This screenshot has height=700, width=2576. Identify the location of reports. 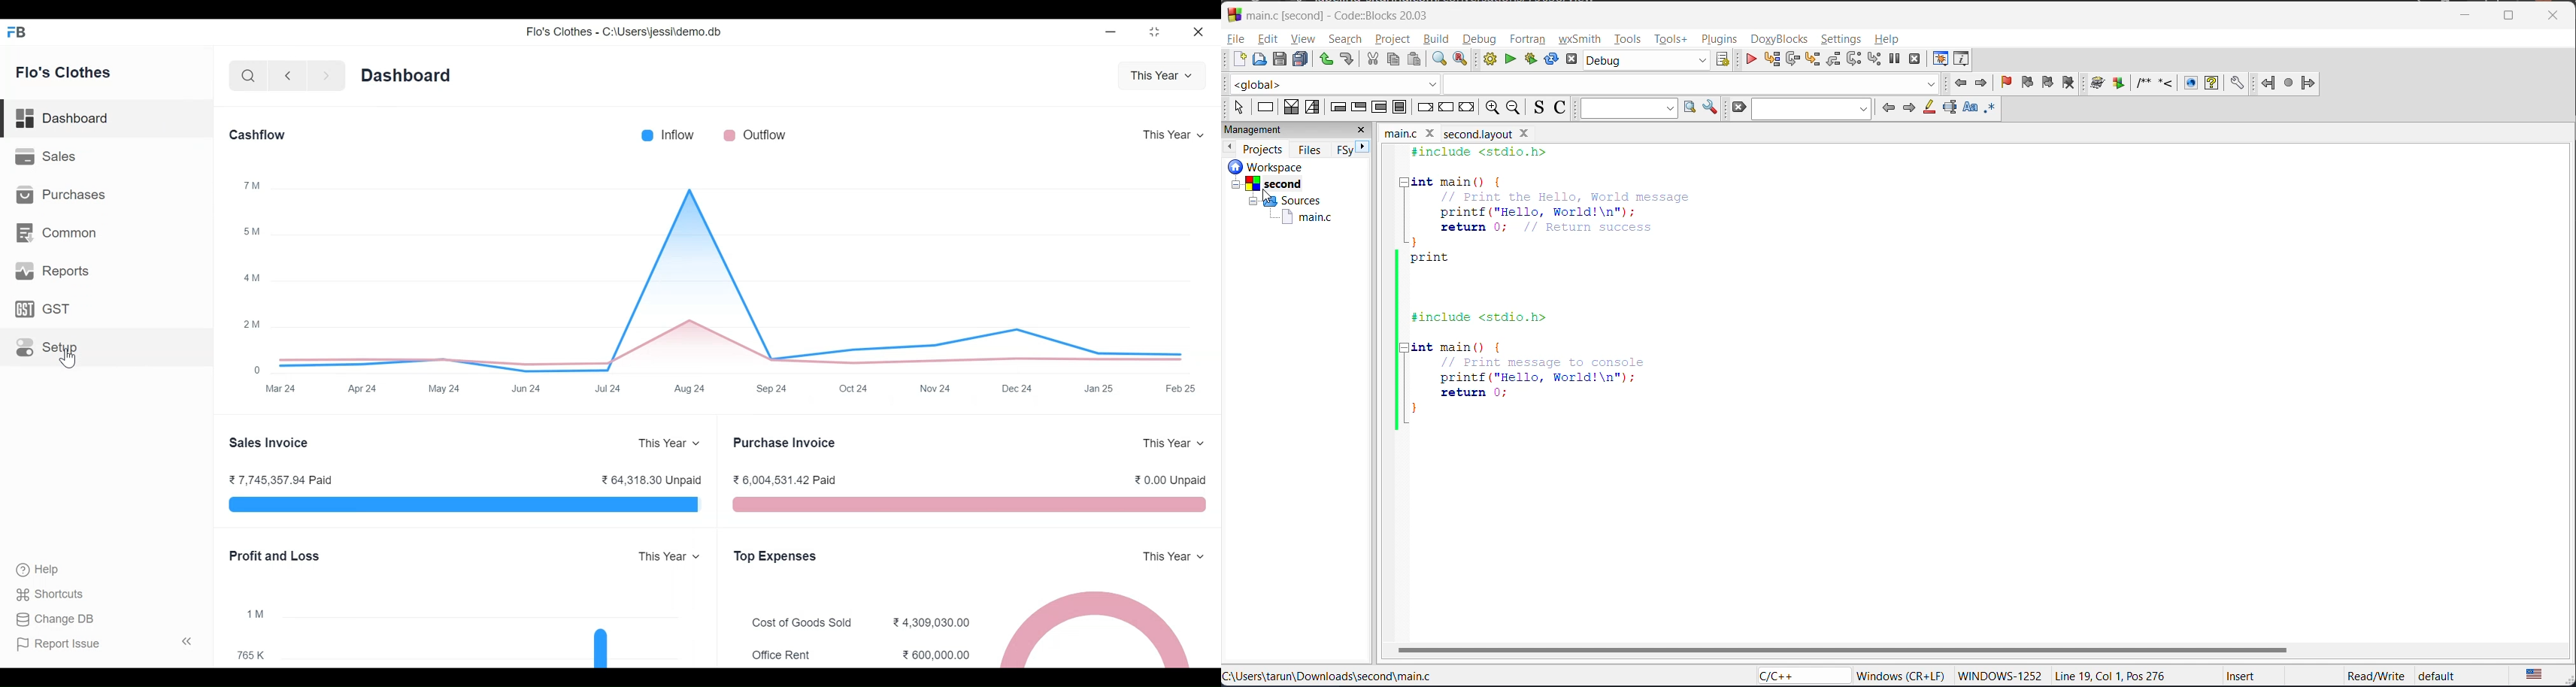
(53, 271).